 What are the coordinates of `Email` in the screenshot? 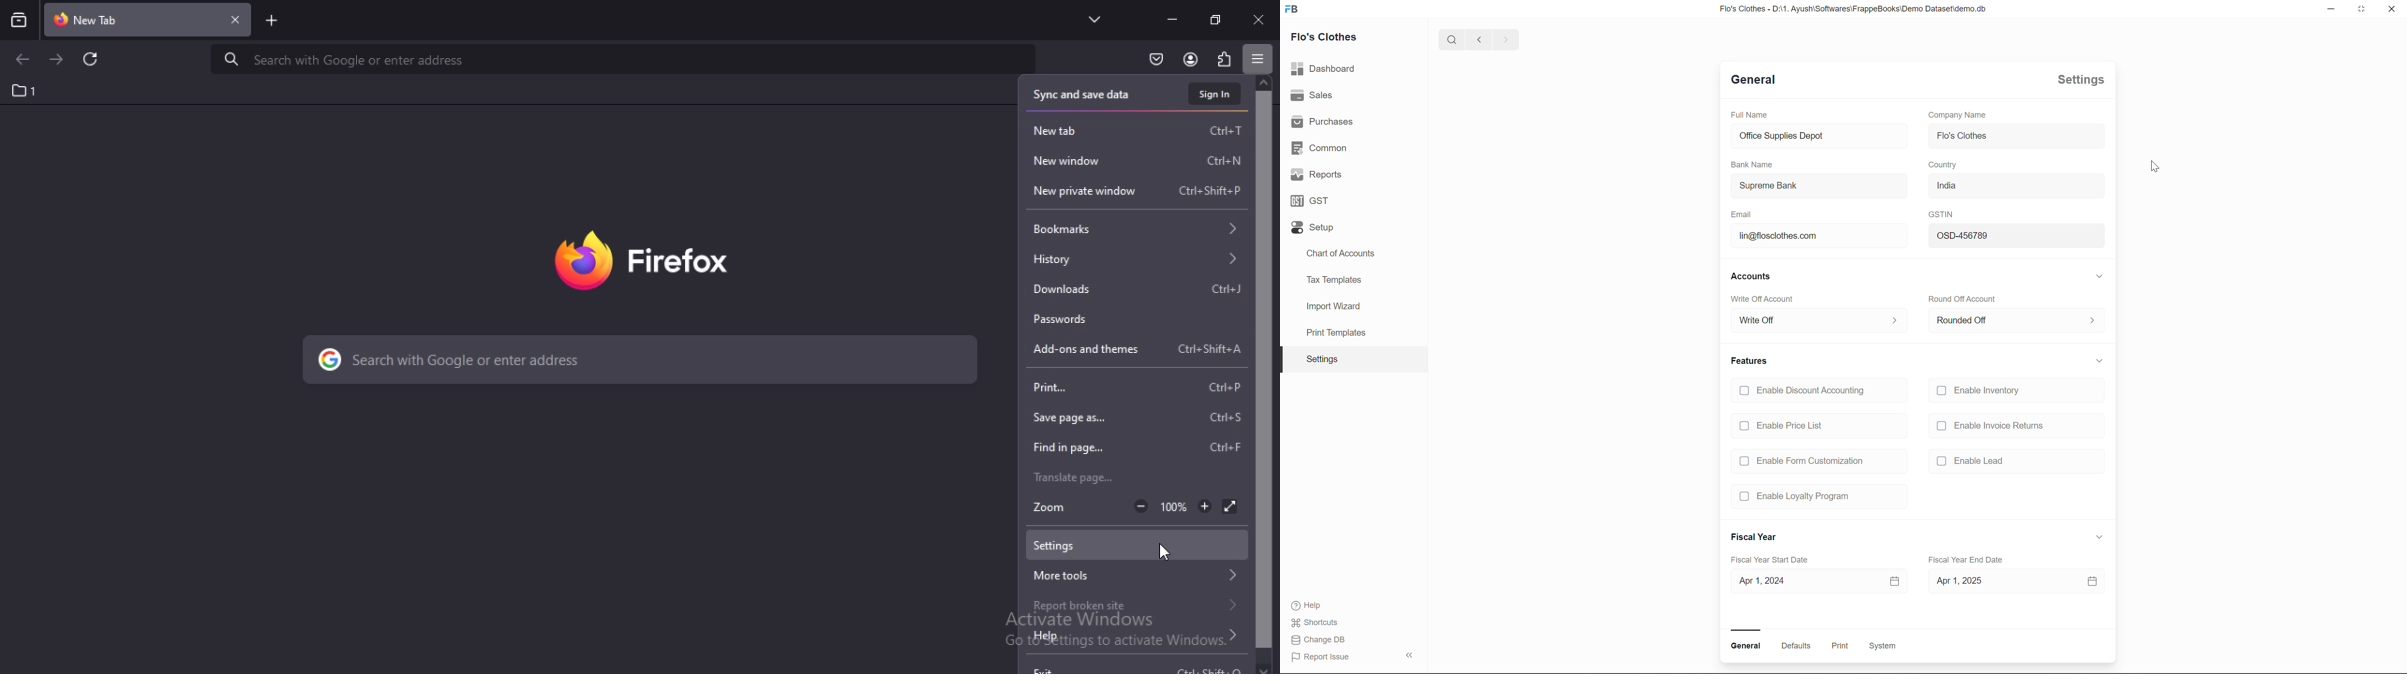 It's located at (1743, 214).